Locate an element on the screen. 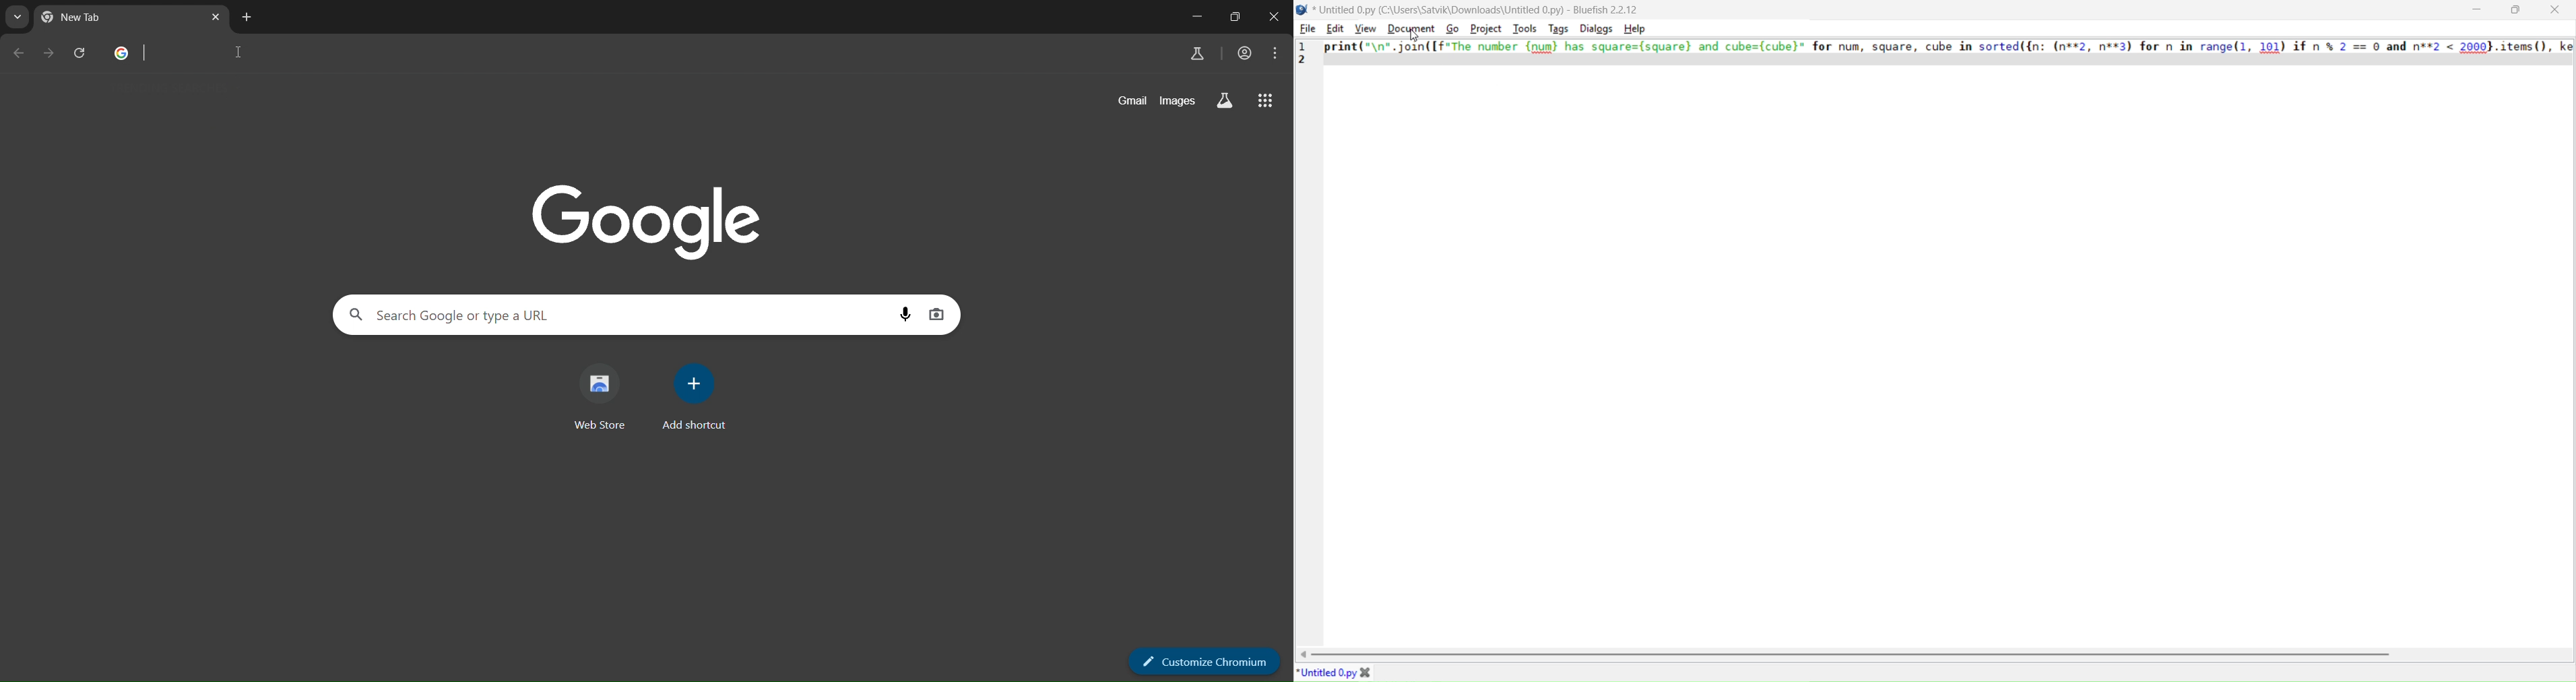  Search Google or type a URL is located at coordinates (617, 315).